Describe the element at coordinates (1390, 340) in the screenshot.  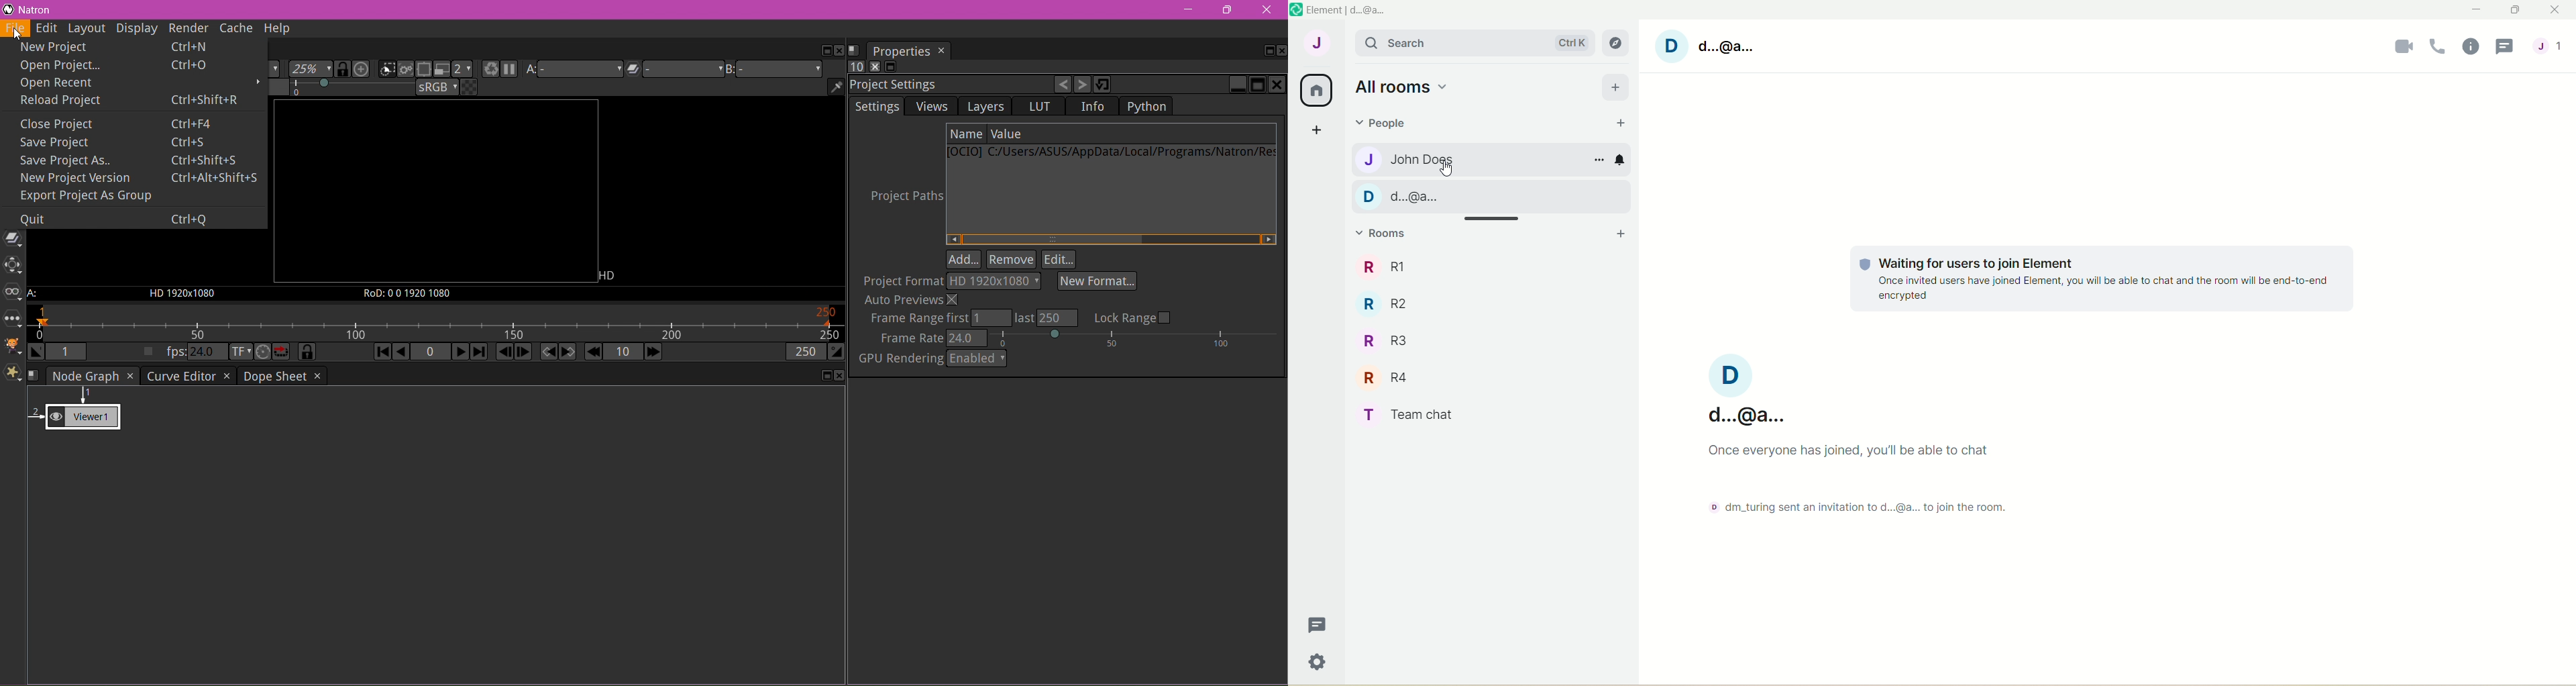
I see `R R3` at that location.